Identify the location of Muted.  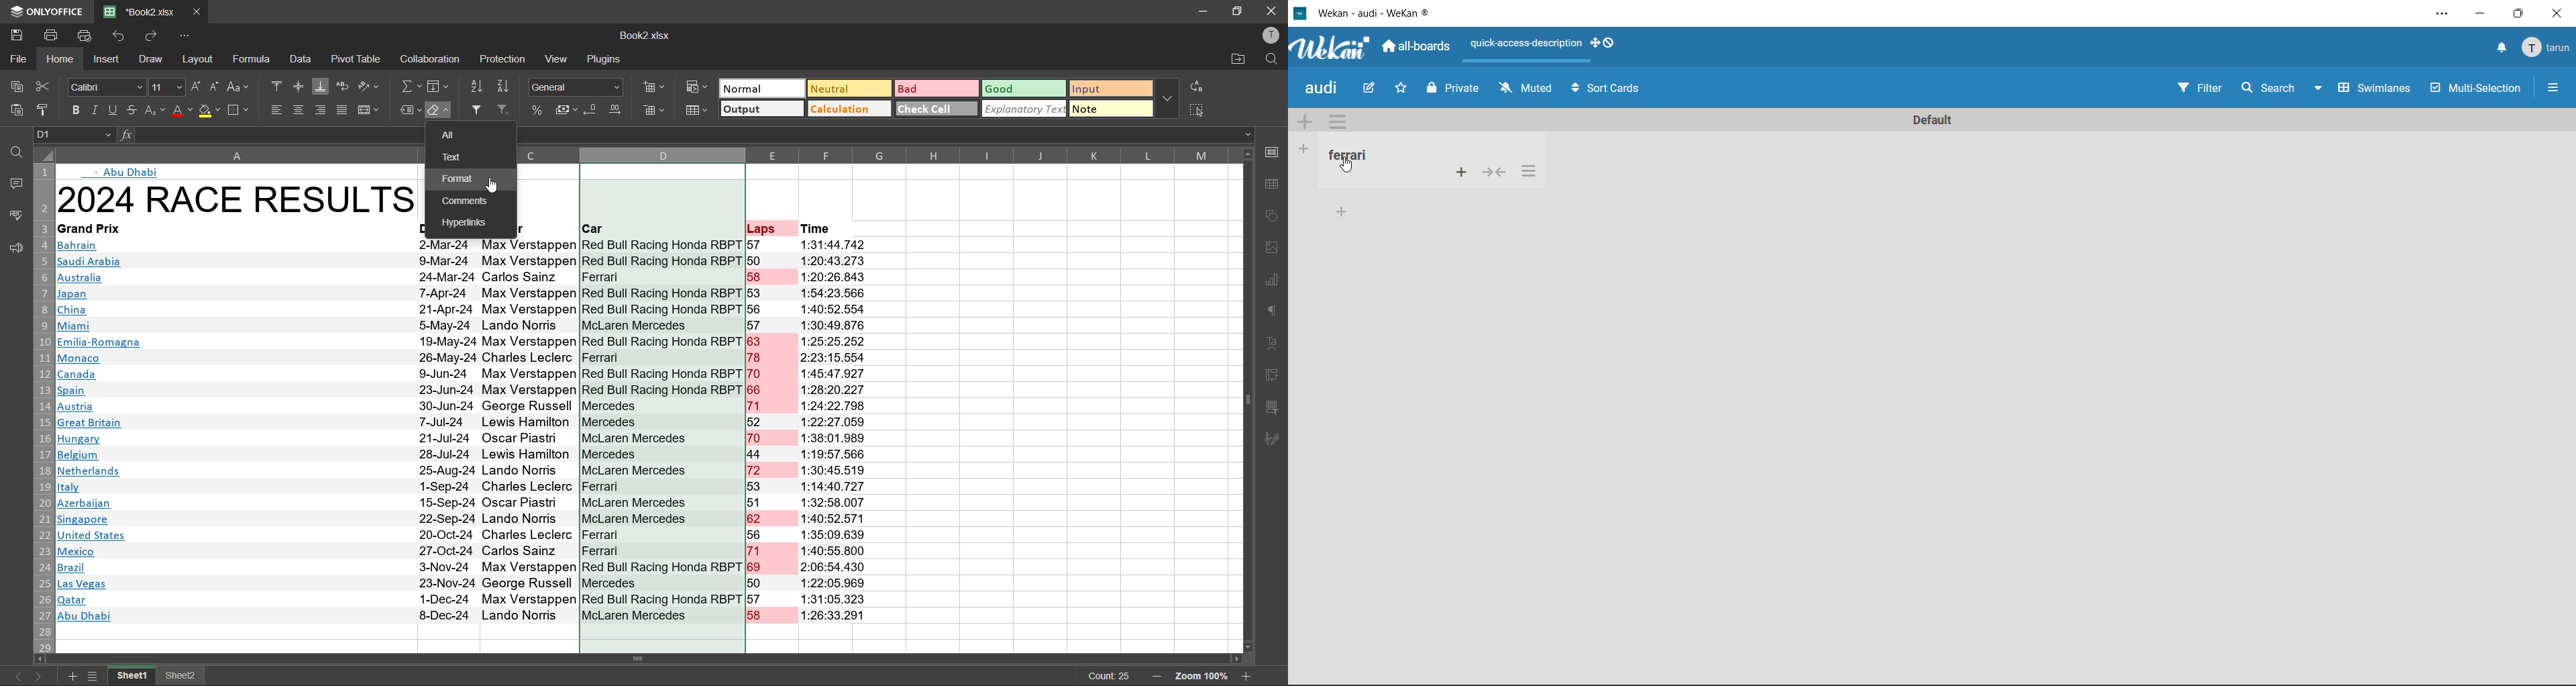
(1525, 89).